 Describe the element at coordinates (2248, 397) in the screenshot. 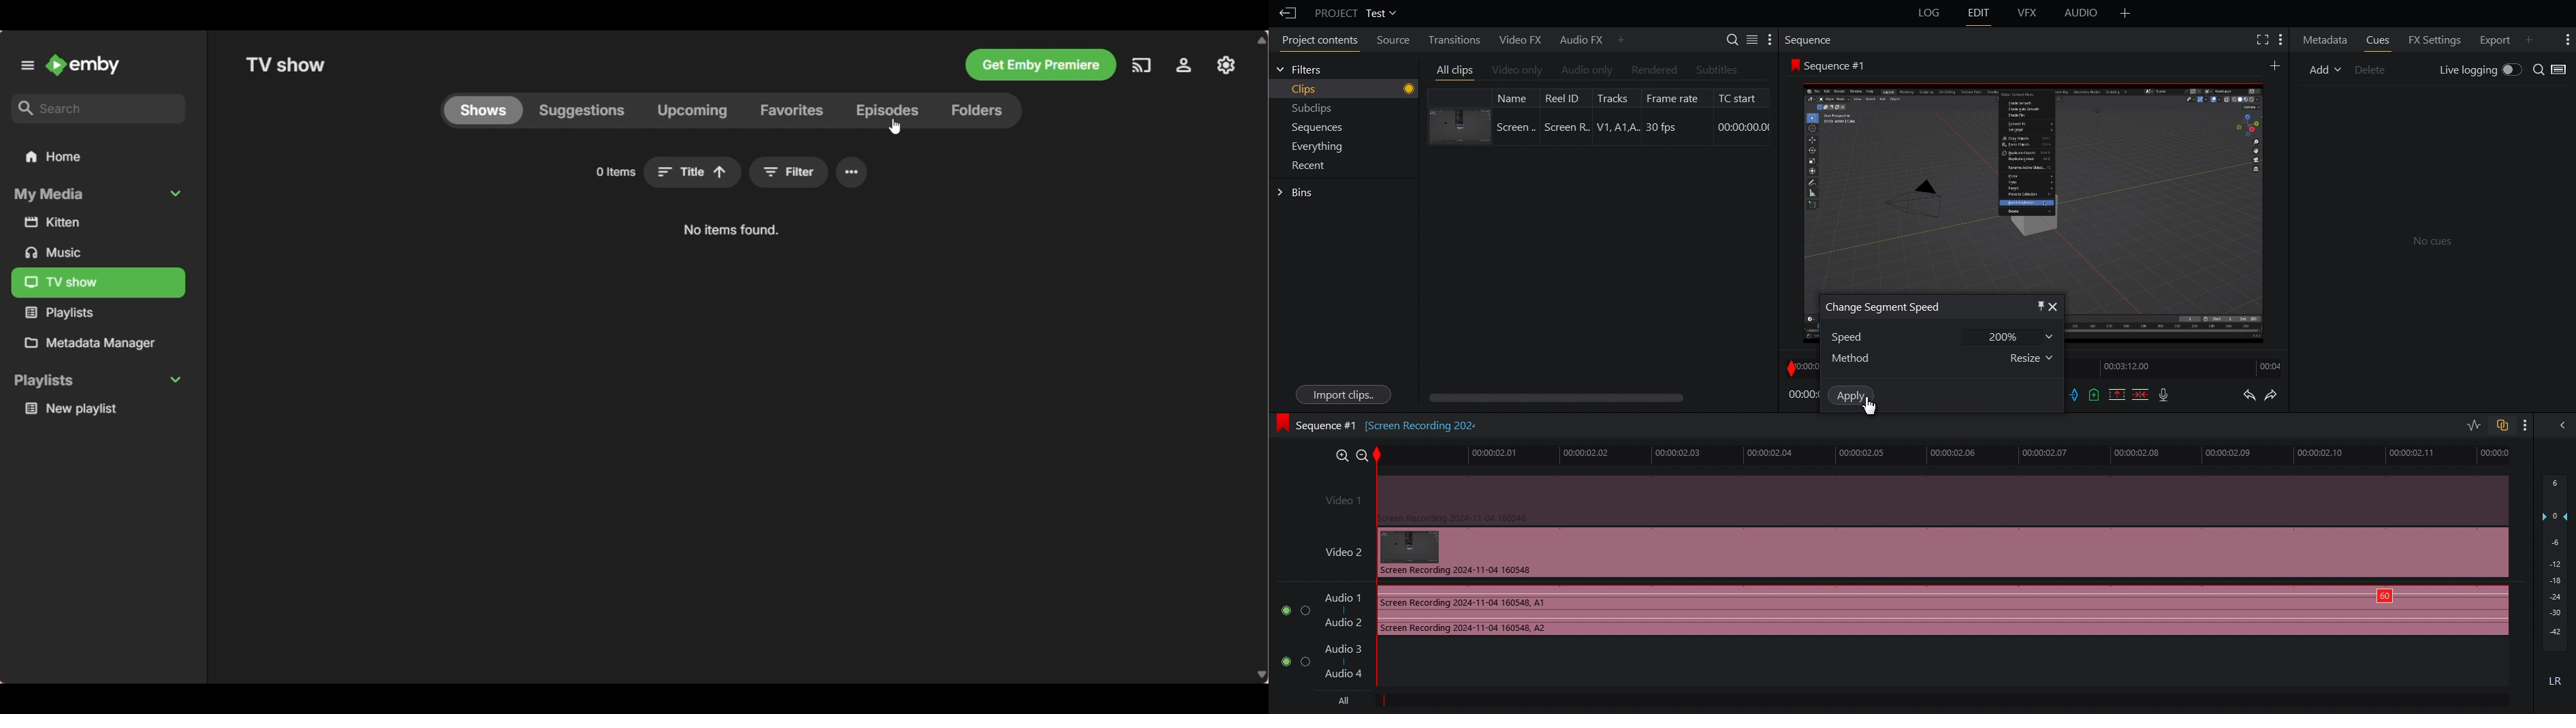

I see `Undo` at that location.